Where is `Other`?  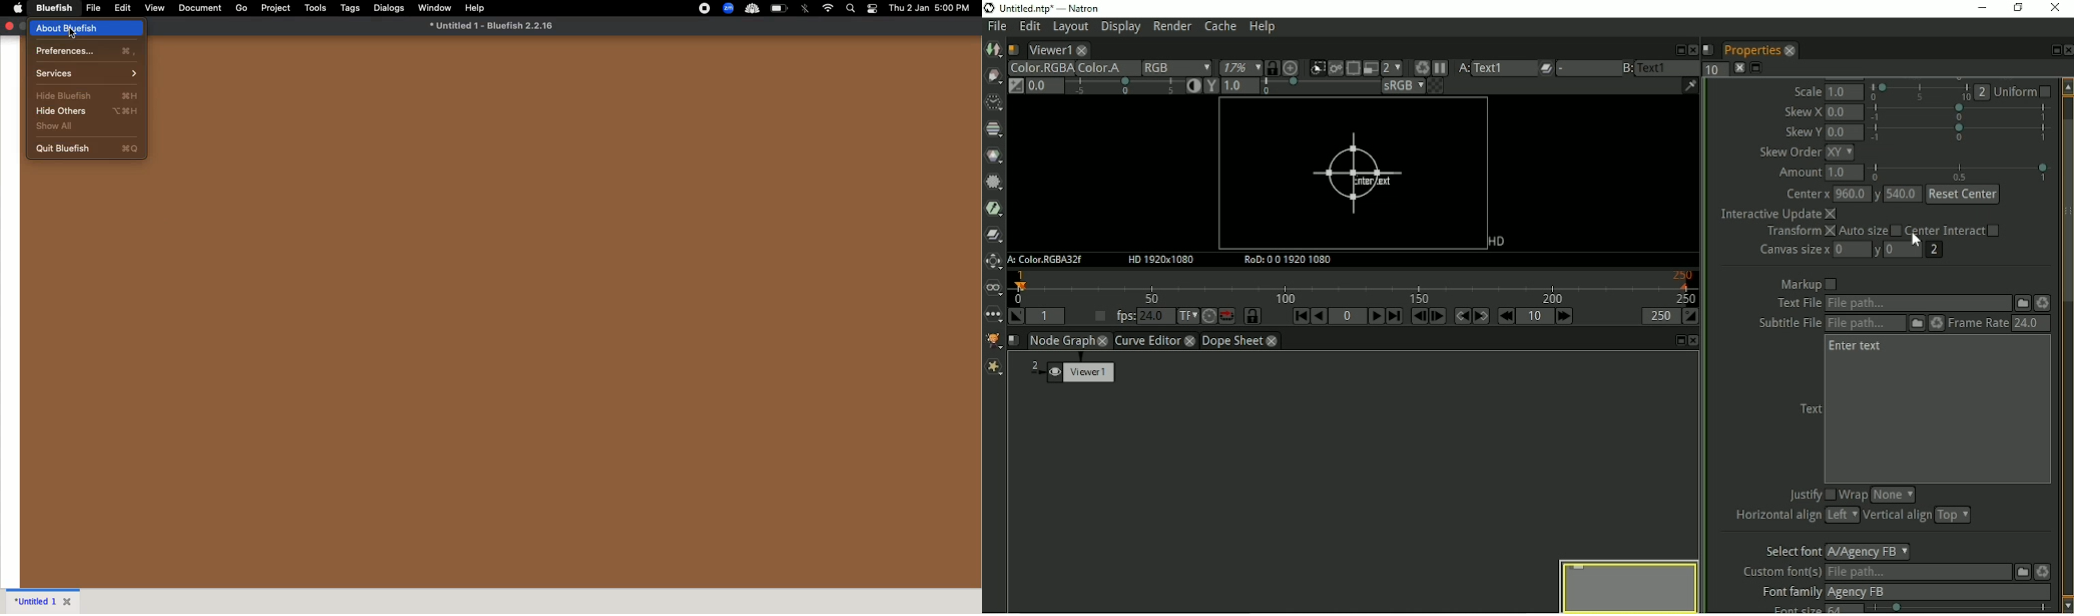
Other is located at coordinates (993, 317).